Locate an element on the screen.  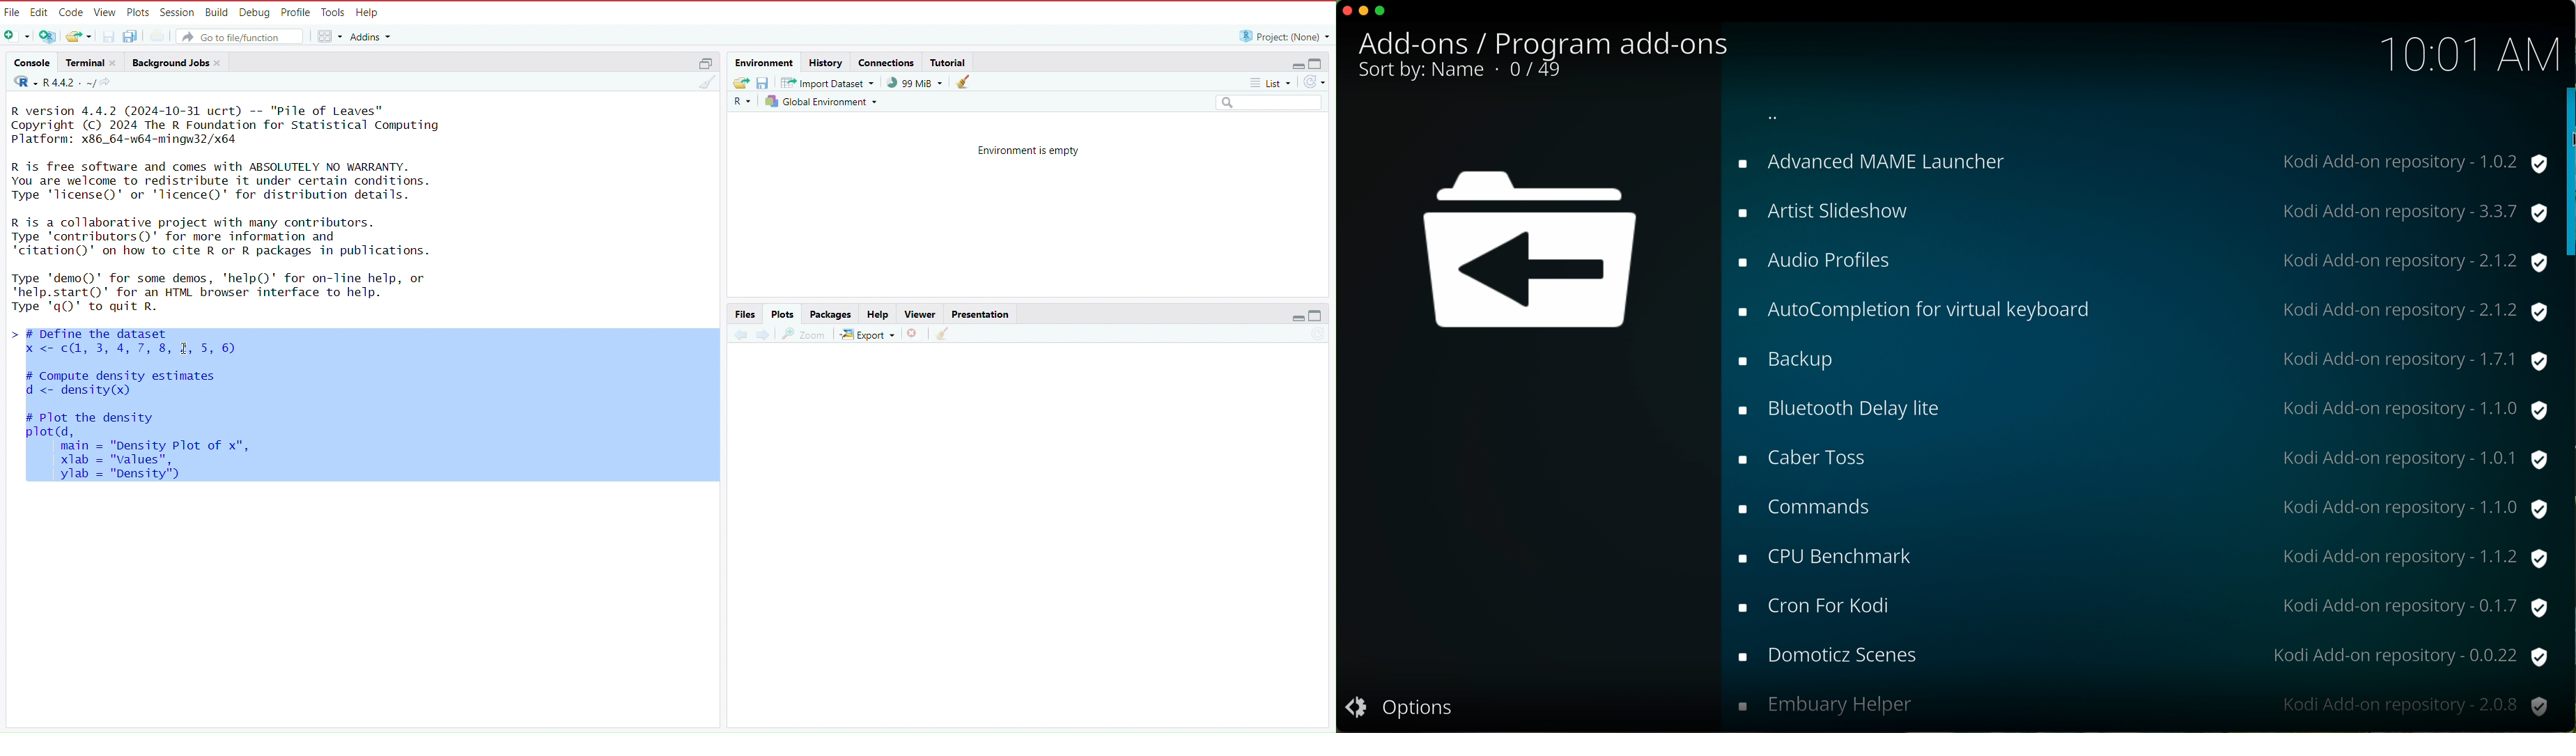
global environment is located at coordinates (823, 105).